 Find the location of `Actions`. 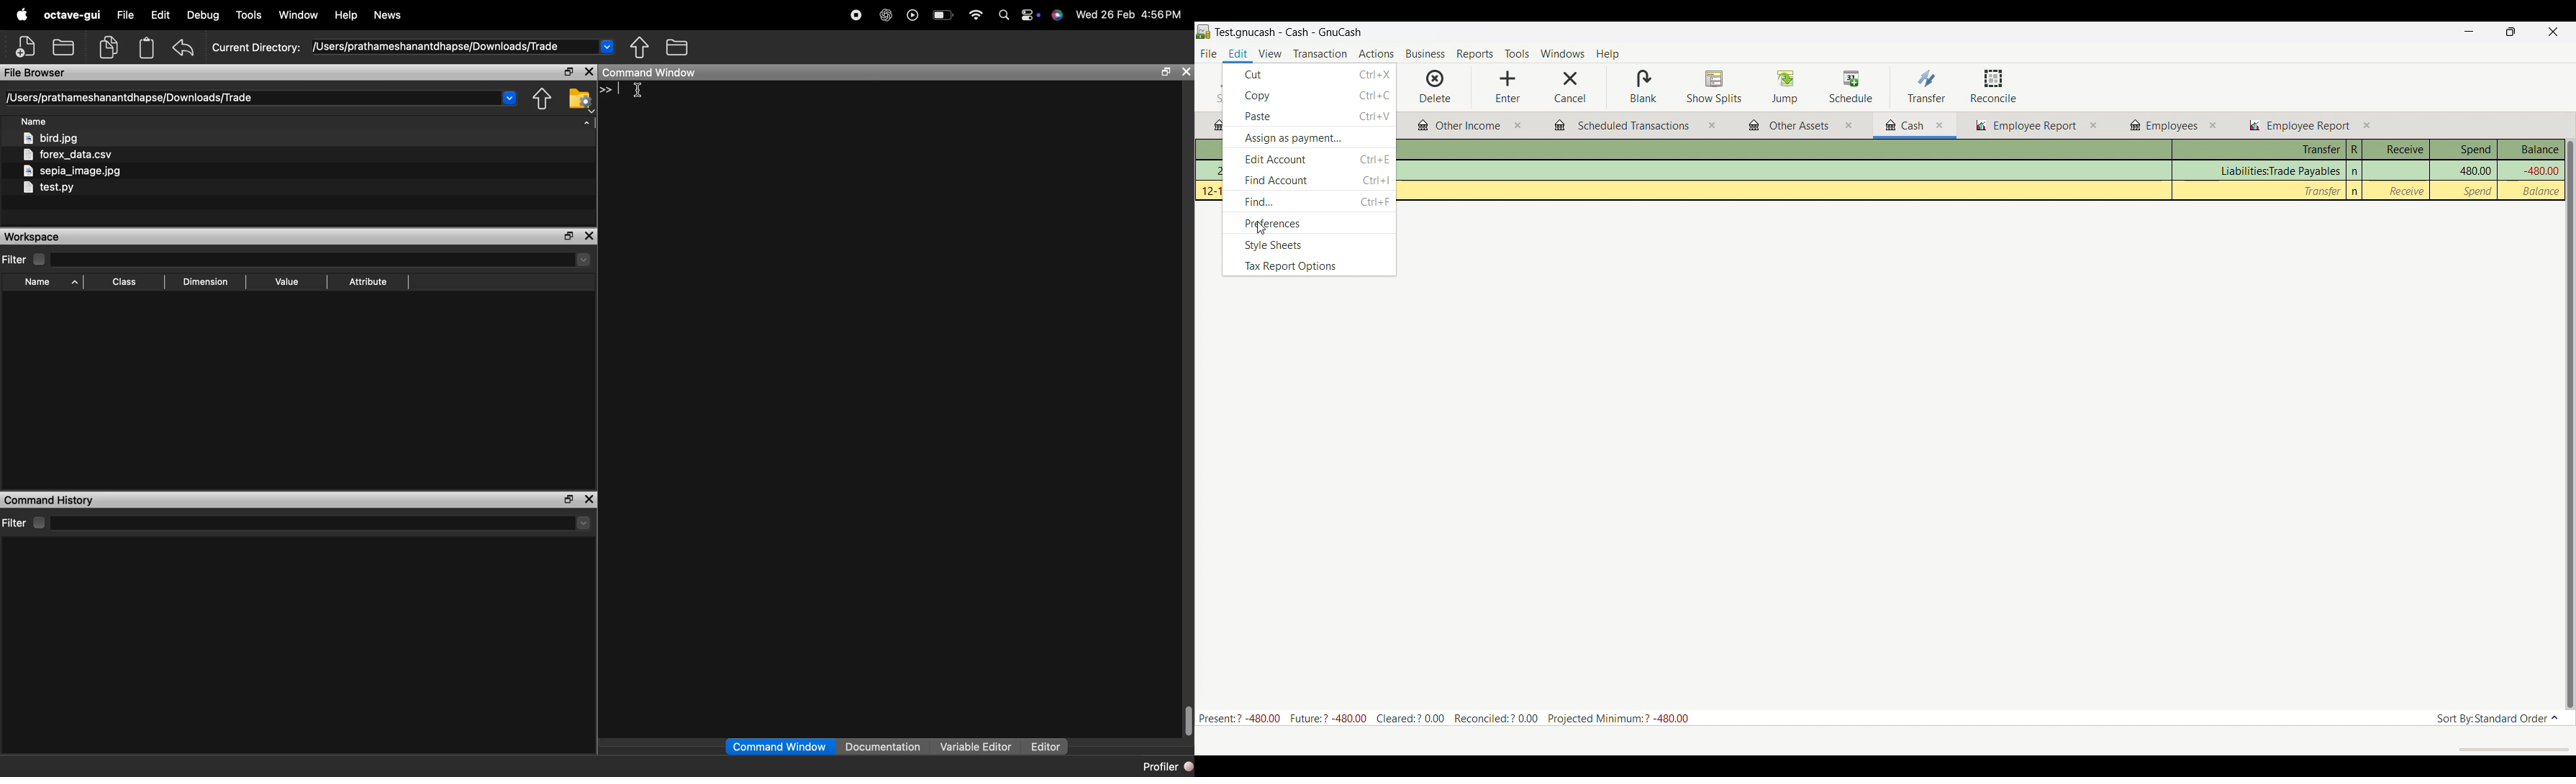

Actions is located at coordinates (1377, 53).